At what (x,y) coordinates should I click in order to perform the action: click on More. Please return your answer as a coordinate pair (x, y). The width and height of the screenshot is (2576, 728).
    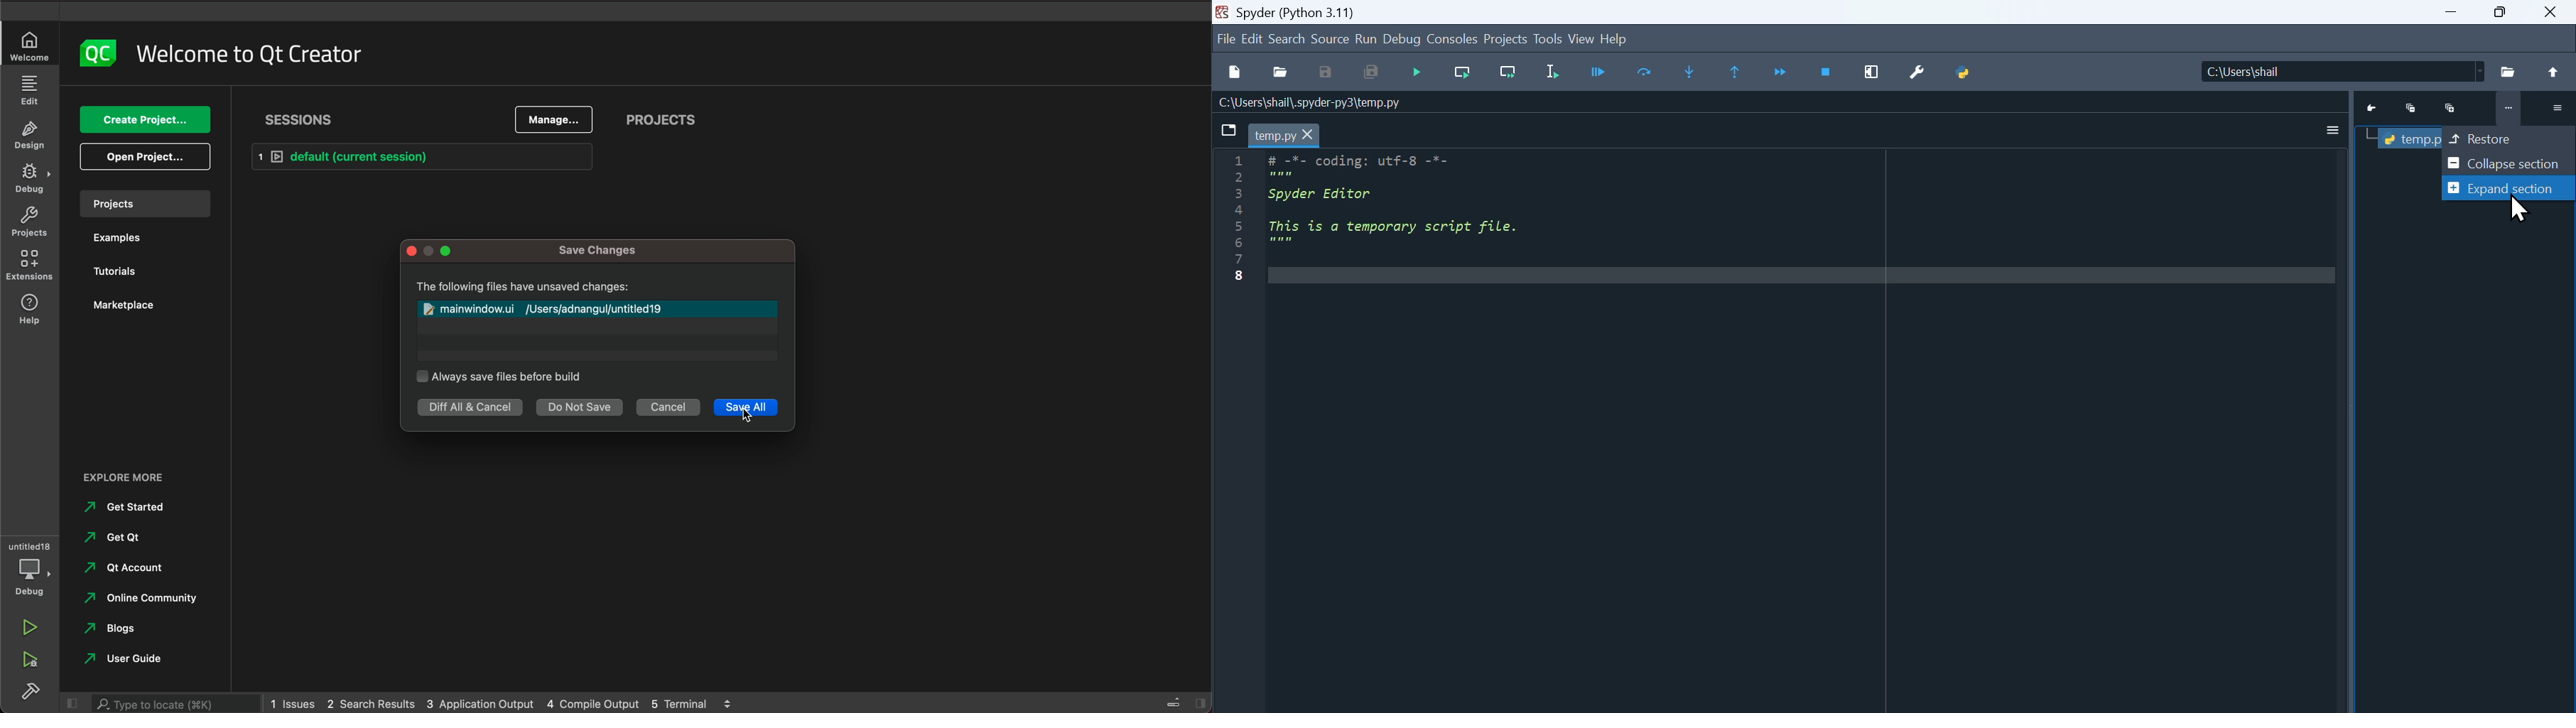
    Looking at the image, I should click on (2507, 110).